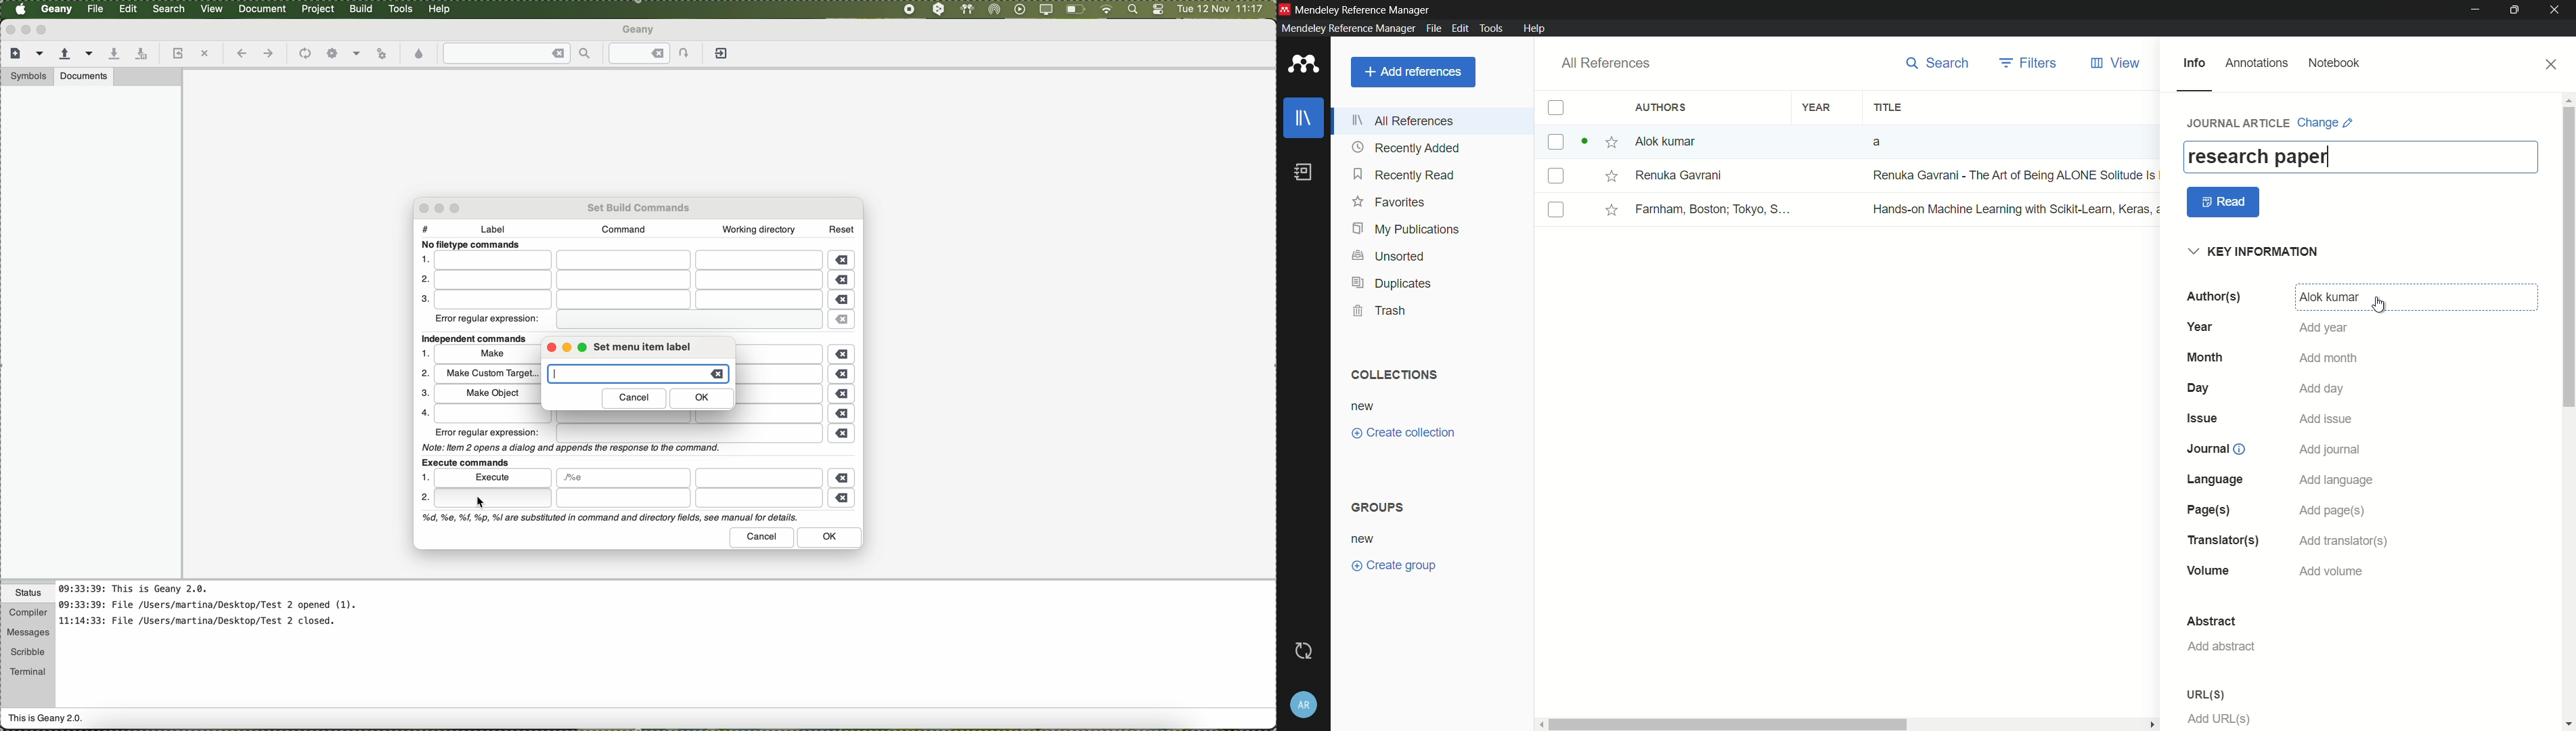 This screenshot has width=2576, height=756. Describe the element at coordinates (759, 477) in the screenshot. I see `file` at that location.